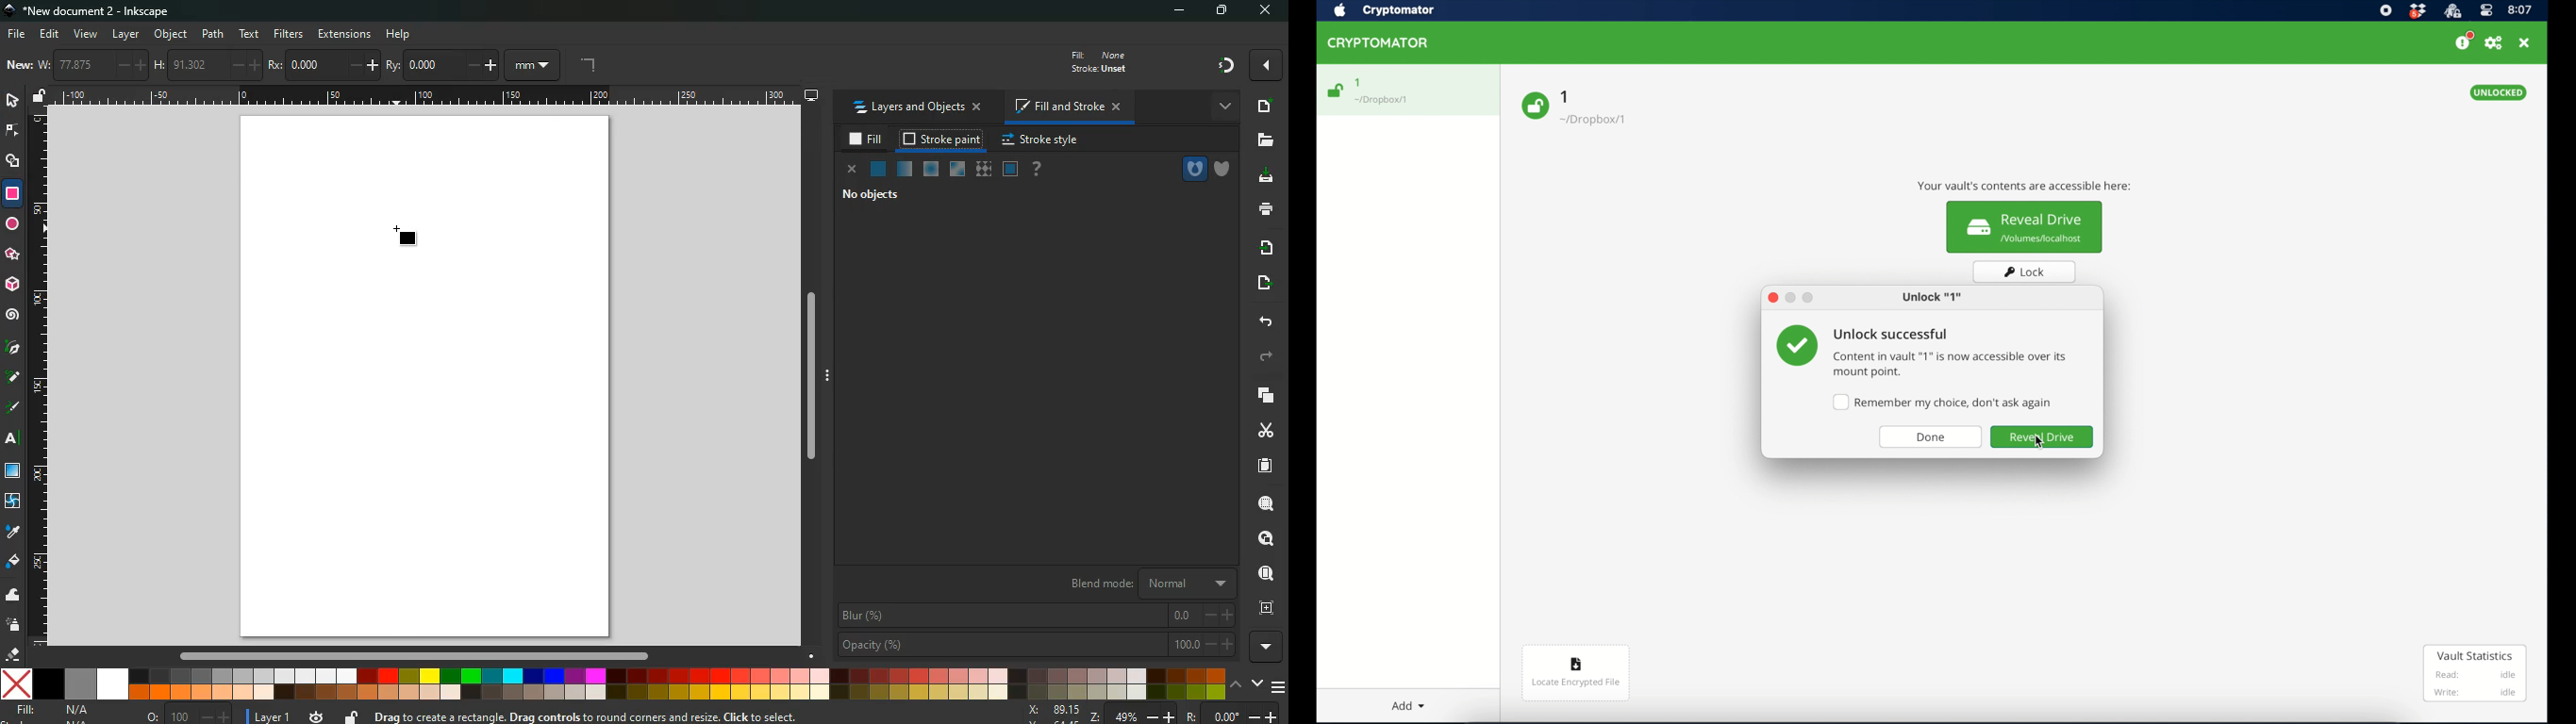 Image resolution: width=2576 pixels, height=728 pixels. I want to click on back, so click(1266, 321).